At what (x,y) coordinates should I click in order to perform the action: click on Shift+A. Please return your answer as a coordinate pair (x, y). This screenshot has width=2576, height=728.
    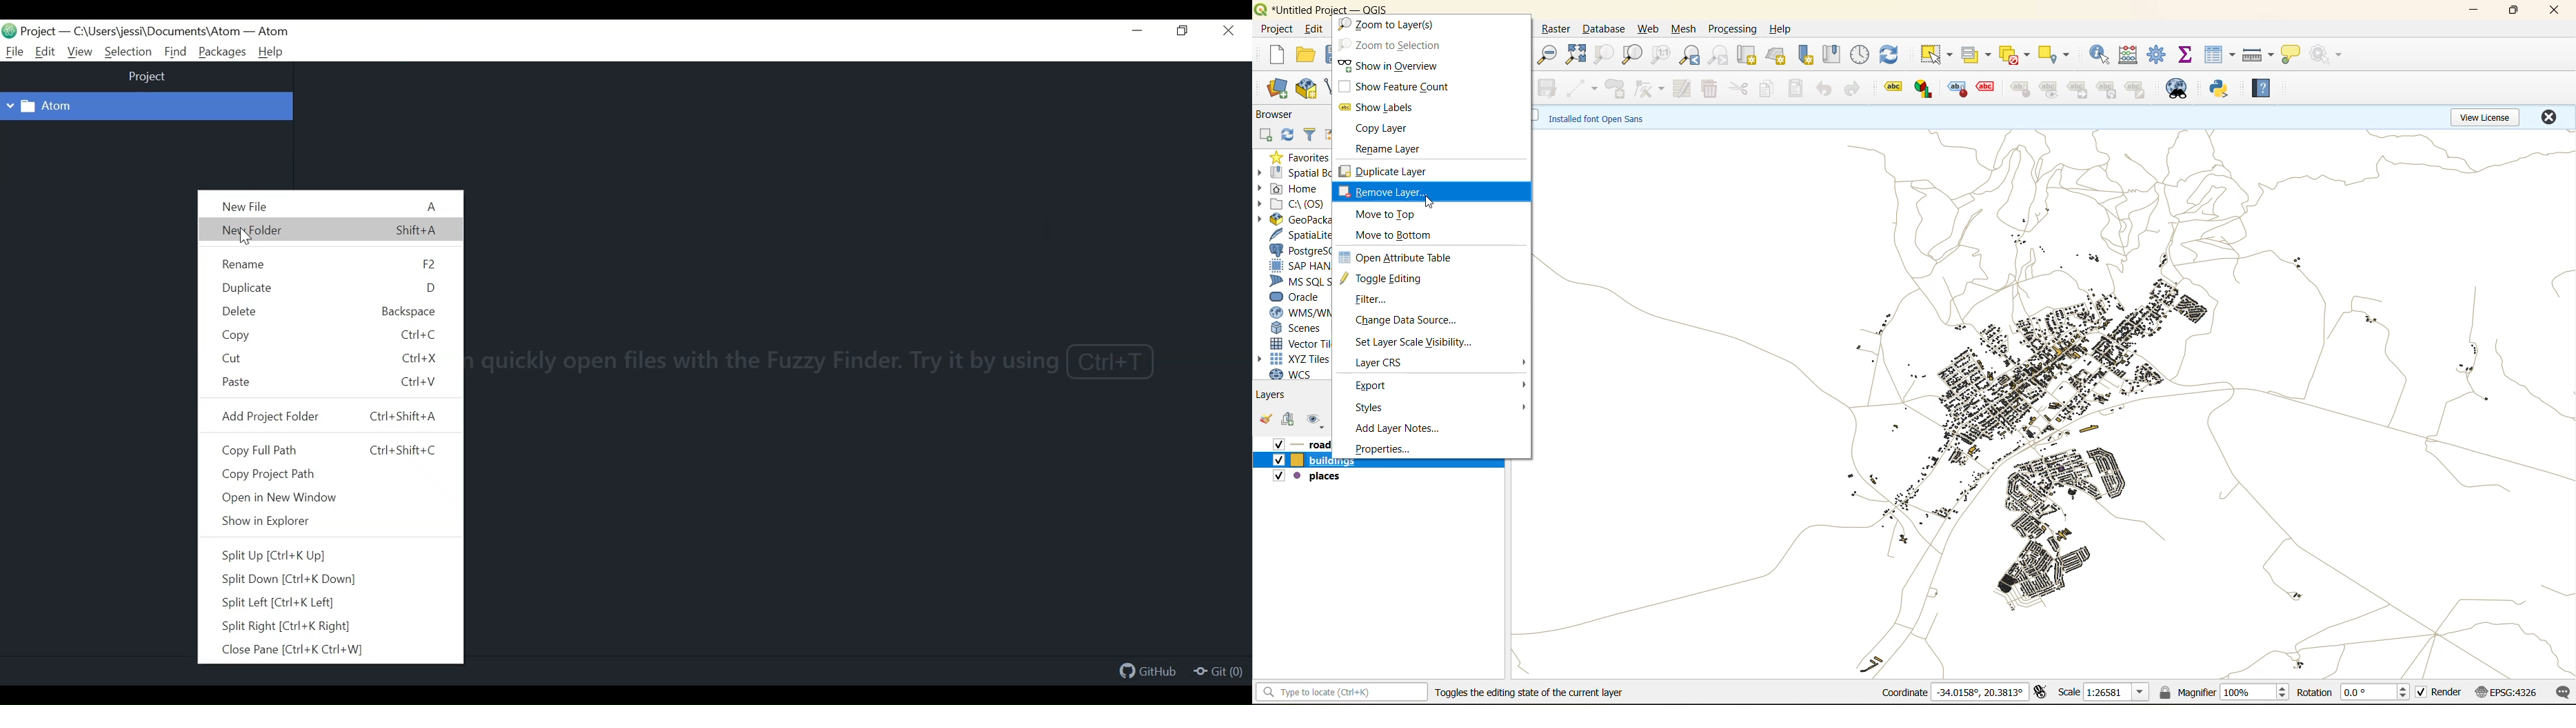
    Looking at the image, I should click on (416, 230).